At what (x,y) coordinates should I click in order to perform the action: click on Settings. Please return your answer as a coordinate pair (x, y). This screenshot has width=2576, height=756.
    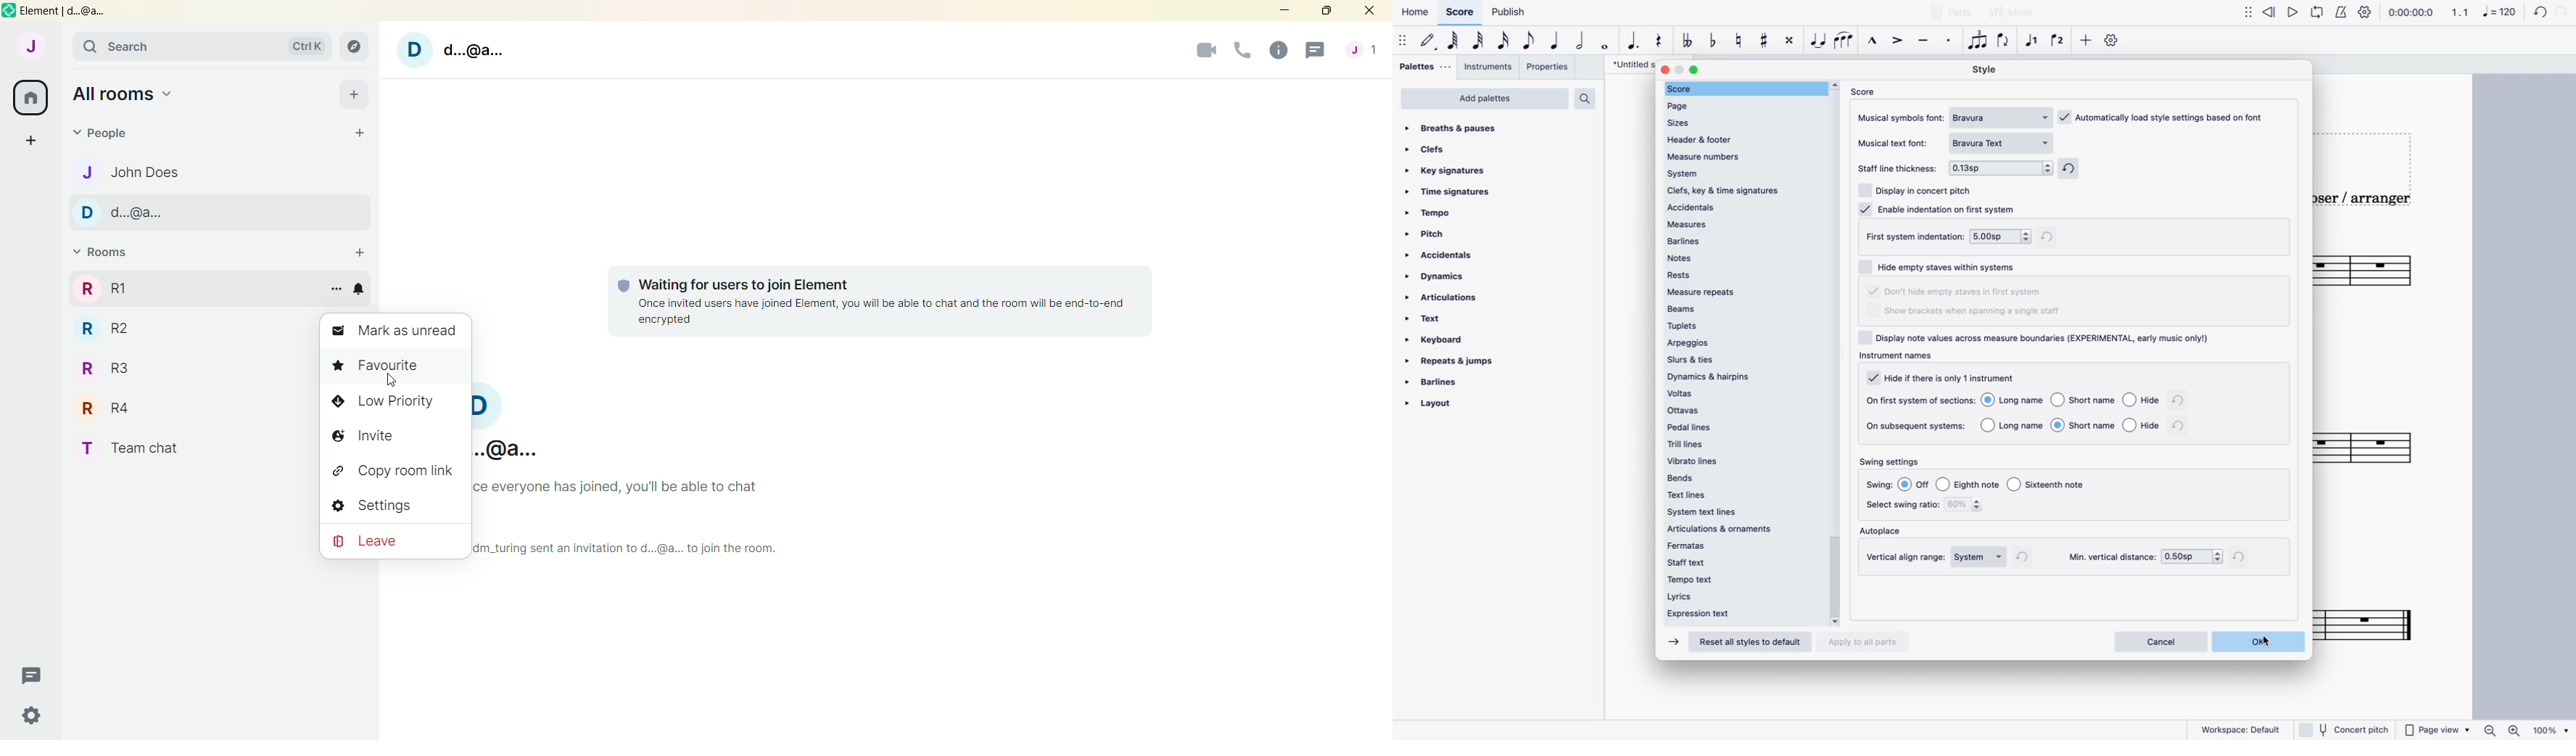
    Looking at the image, I should click on (33, 715).